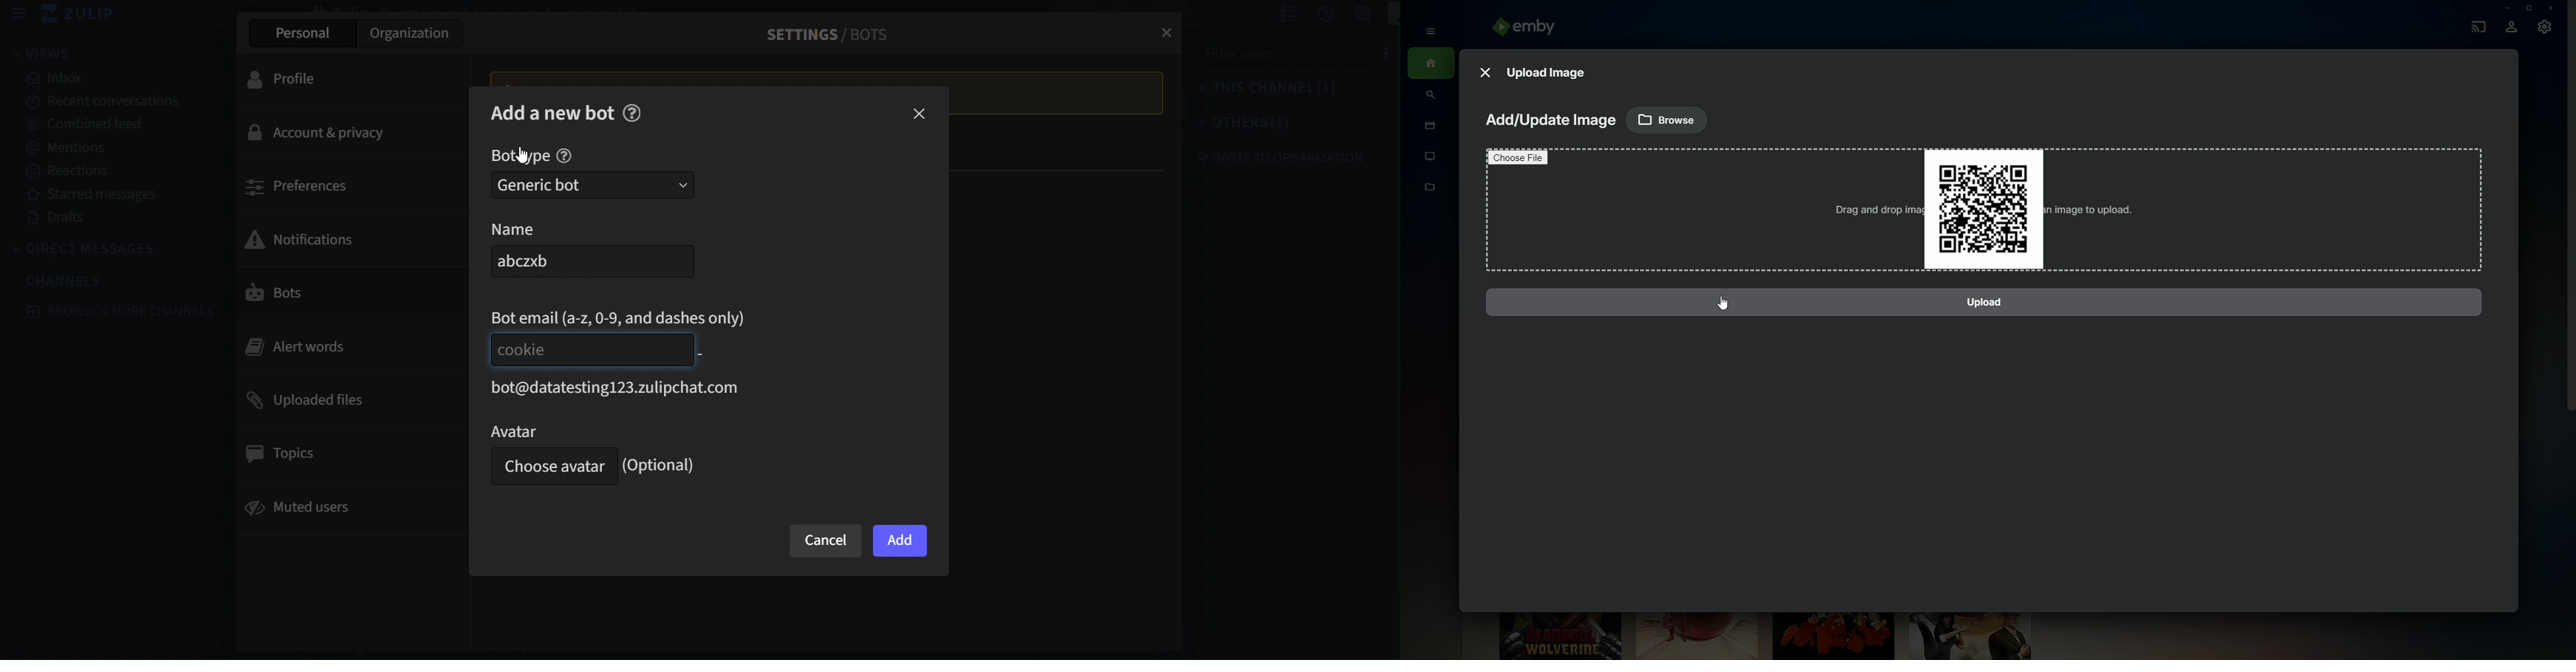  I want to click on Settings, so click(2546, 30).